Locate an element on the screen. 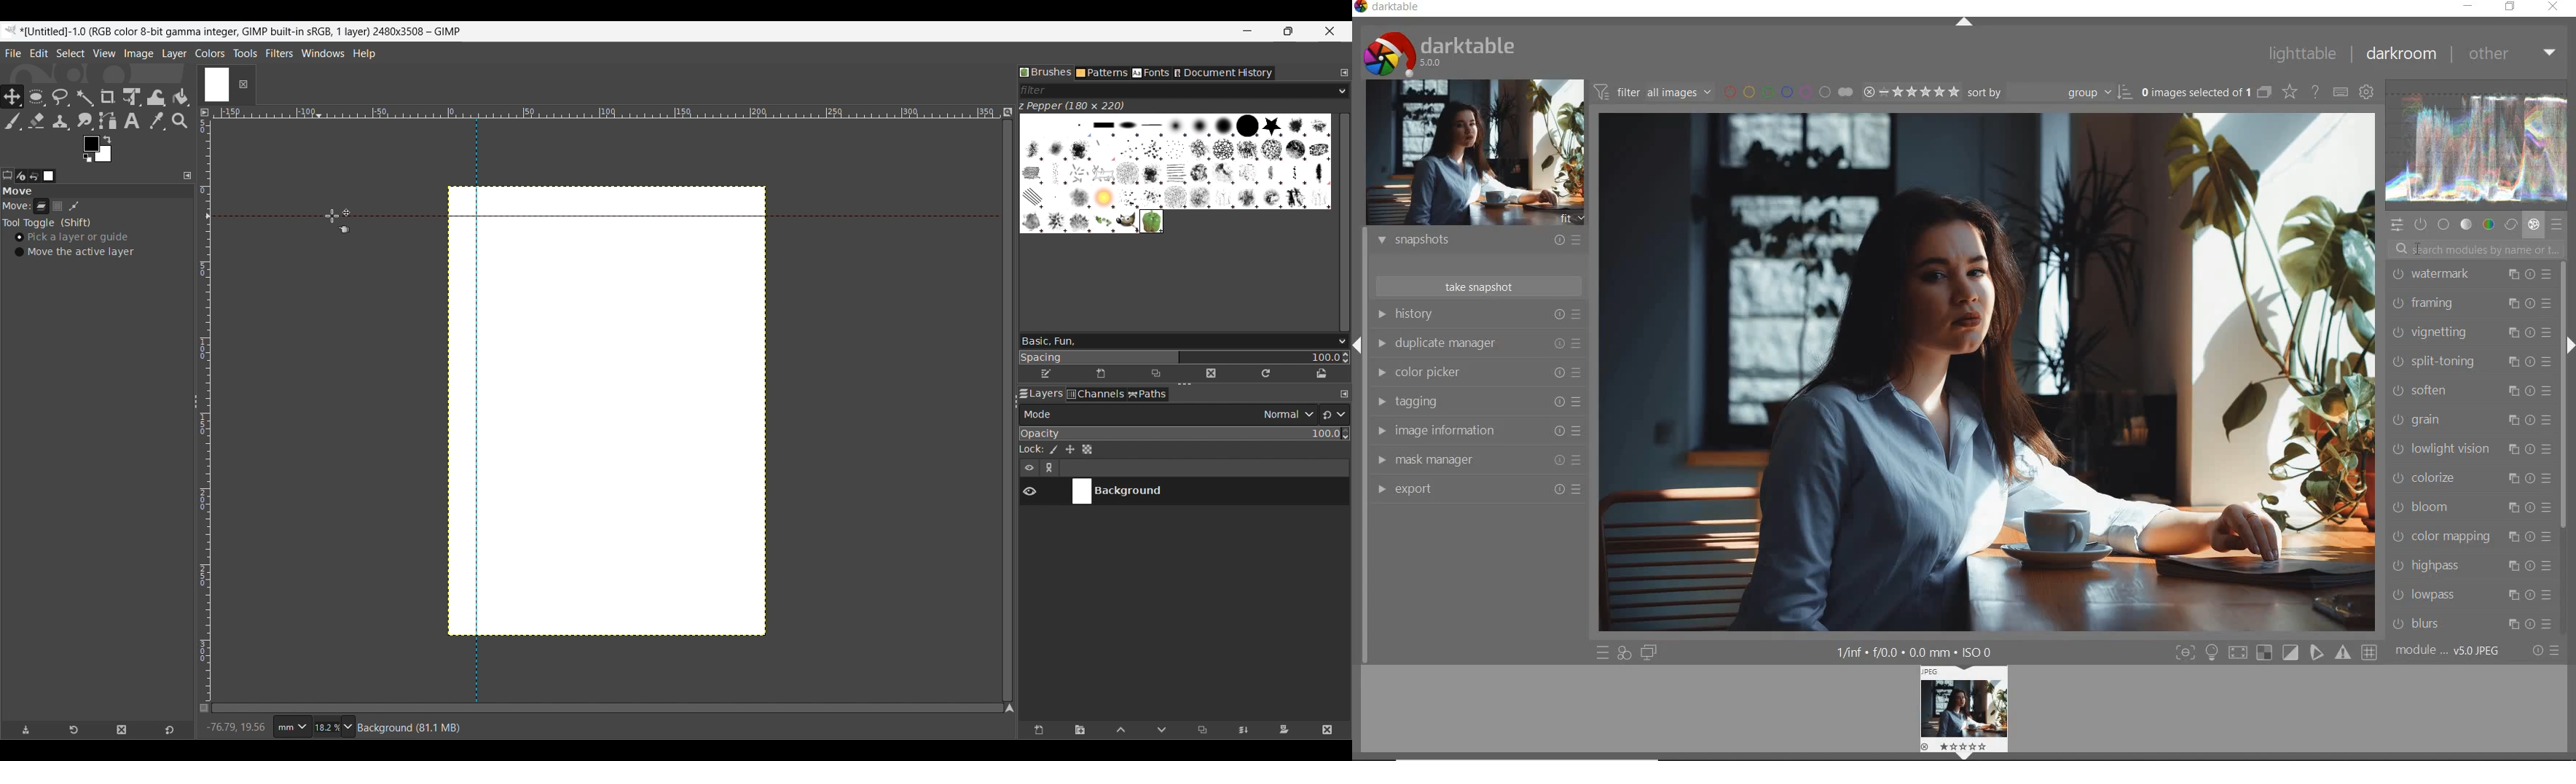 The image size is (2576, 784). Smudge tool is located at coordinates (85, 121).